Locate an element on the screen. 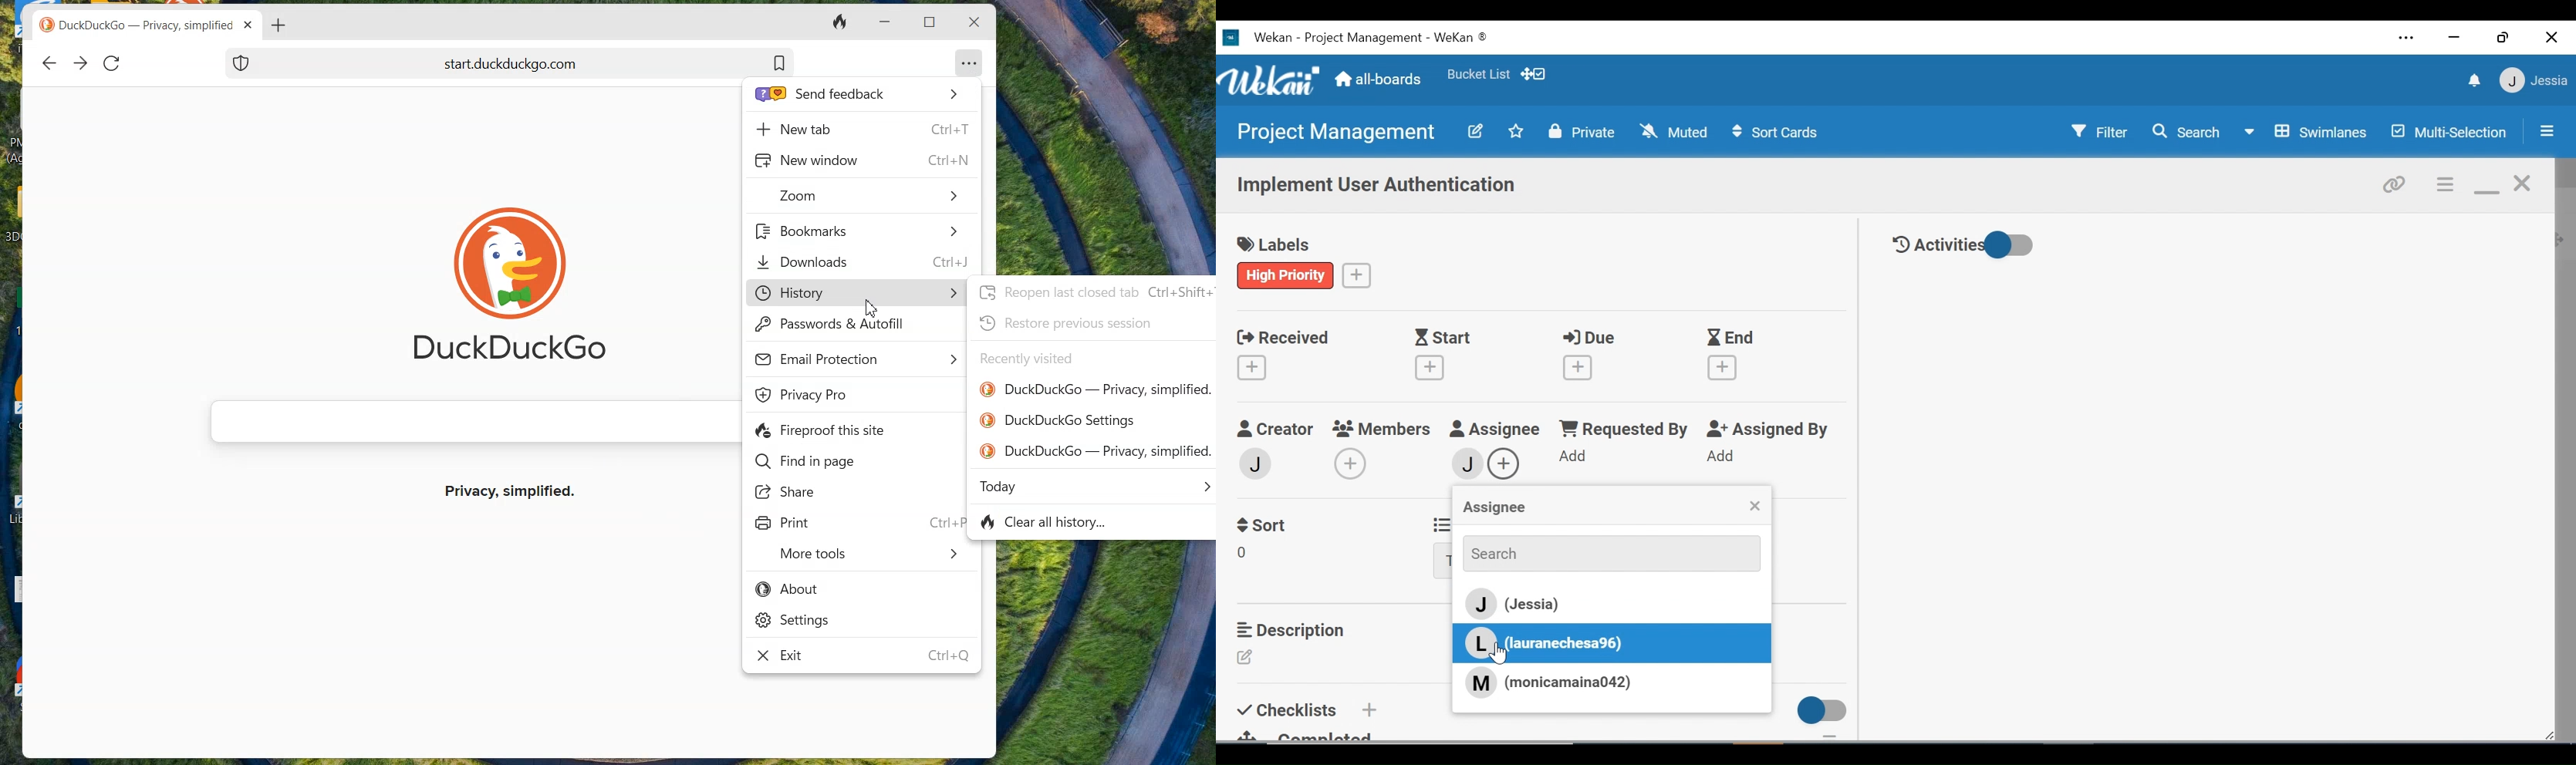  close is located at coordinates (2524, 184).